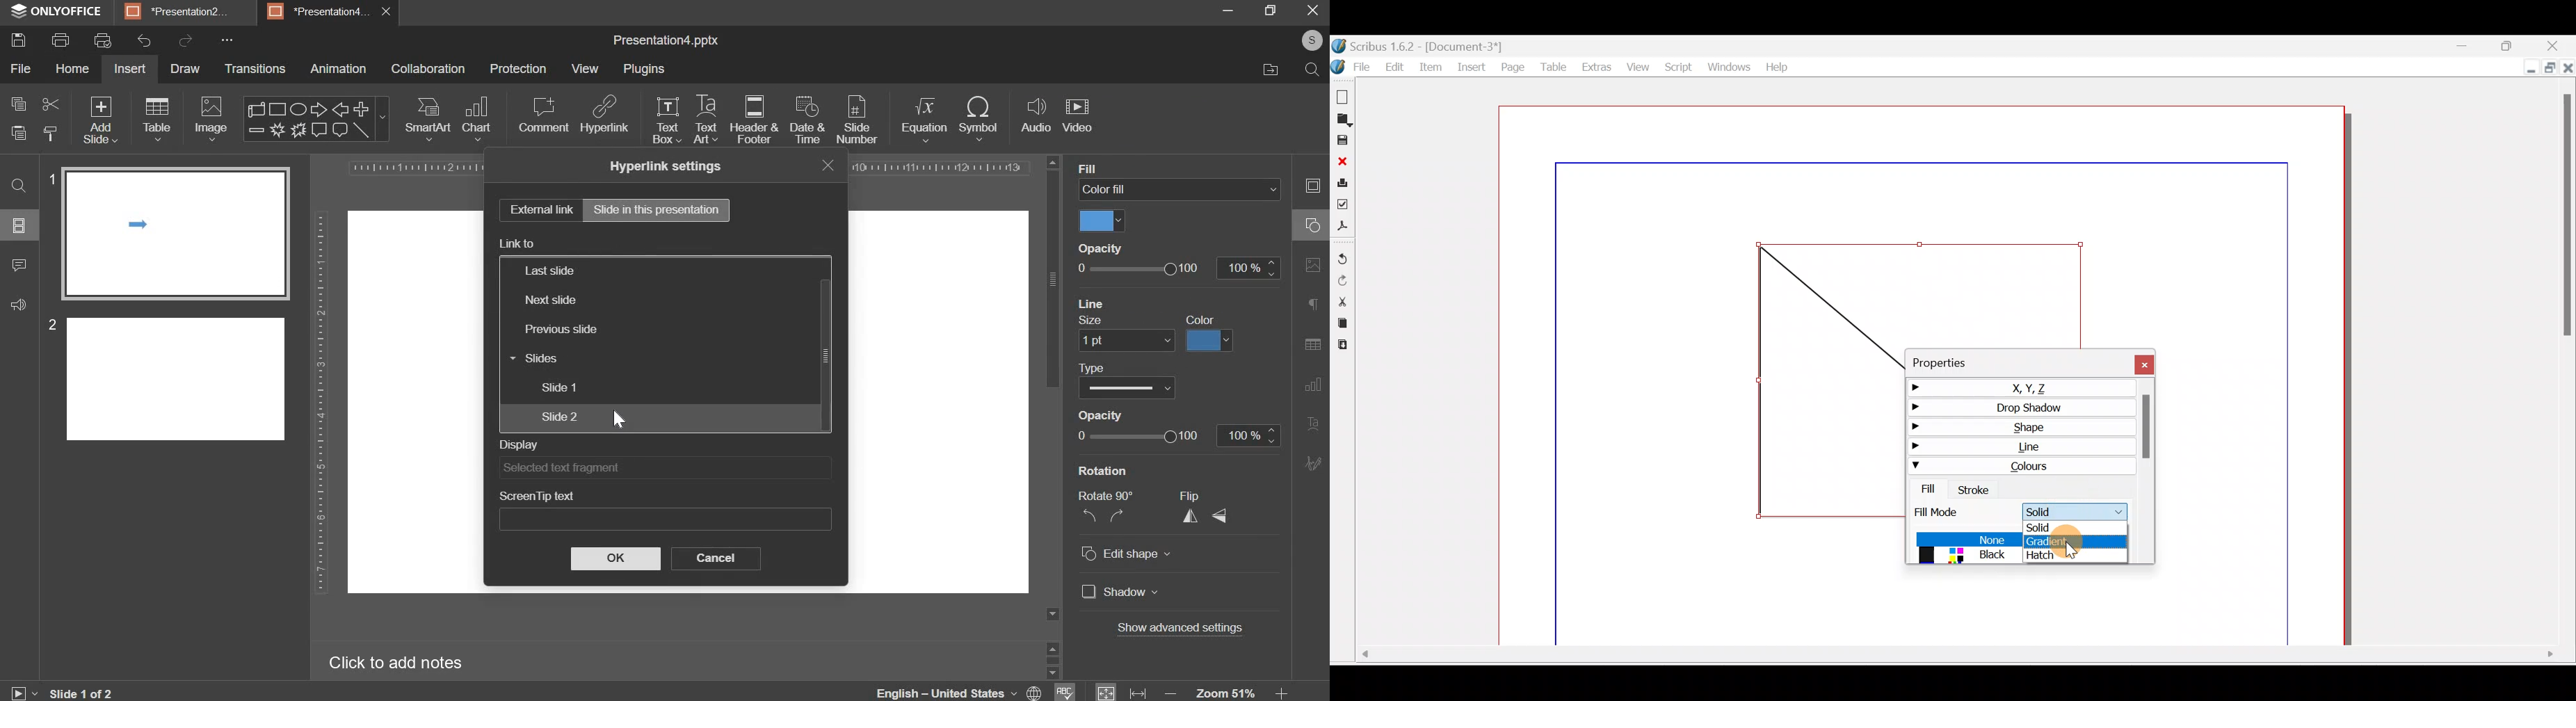 The height and width of the screenshot is (728, 2576). What do you see at coordinates (1551, 66) in the screenshot?
I see `Table` at bounding box center [1551, 66].